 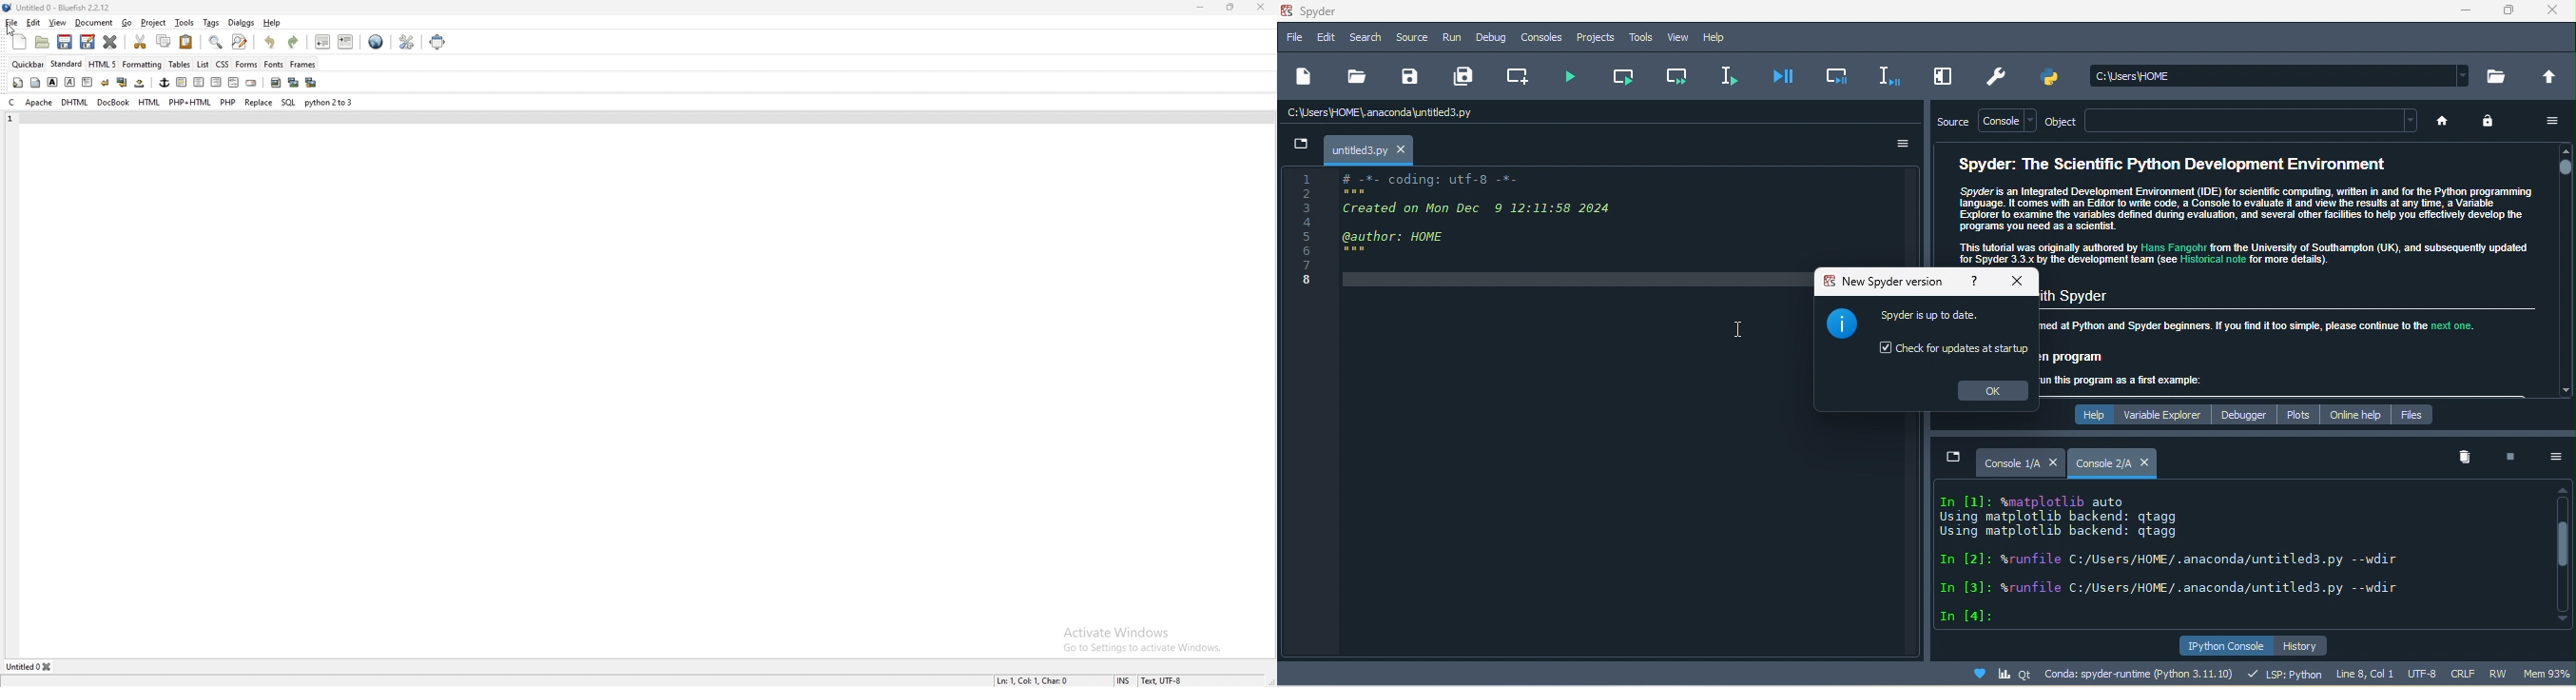 What do you see at coordinates (1543, 38) in the screenshot?
I see `console` at bounding box center [1543, 38].